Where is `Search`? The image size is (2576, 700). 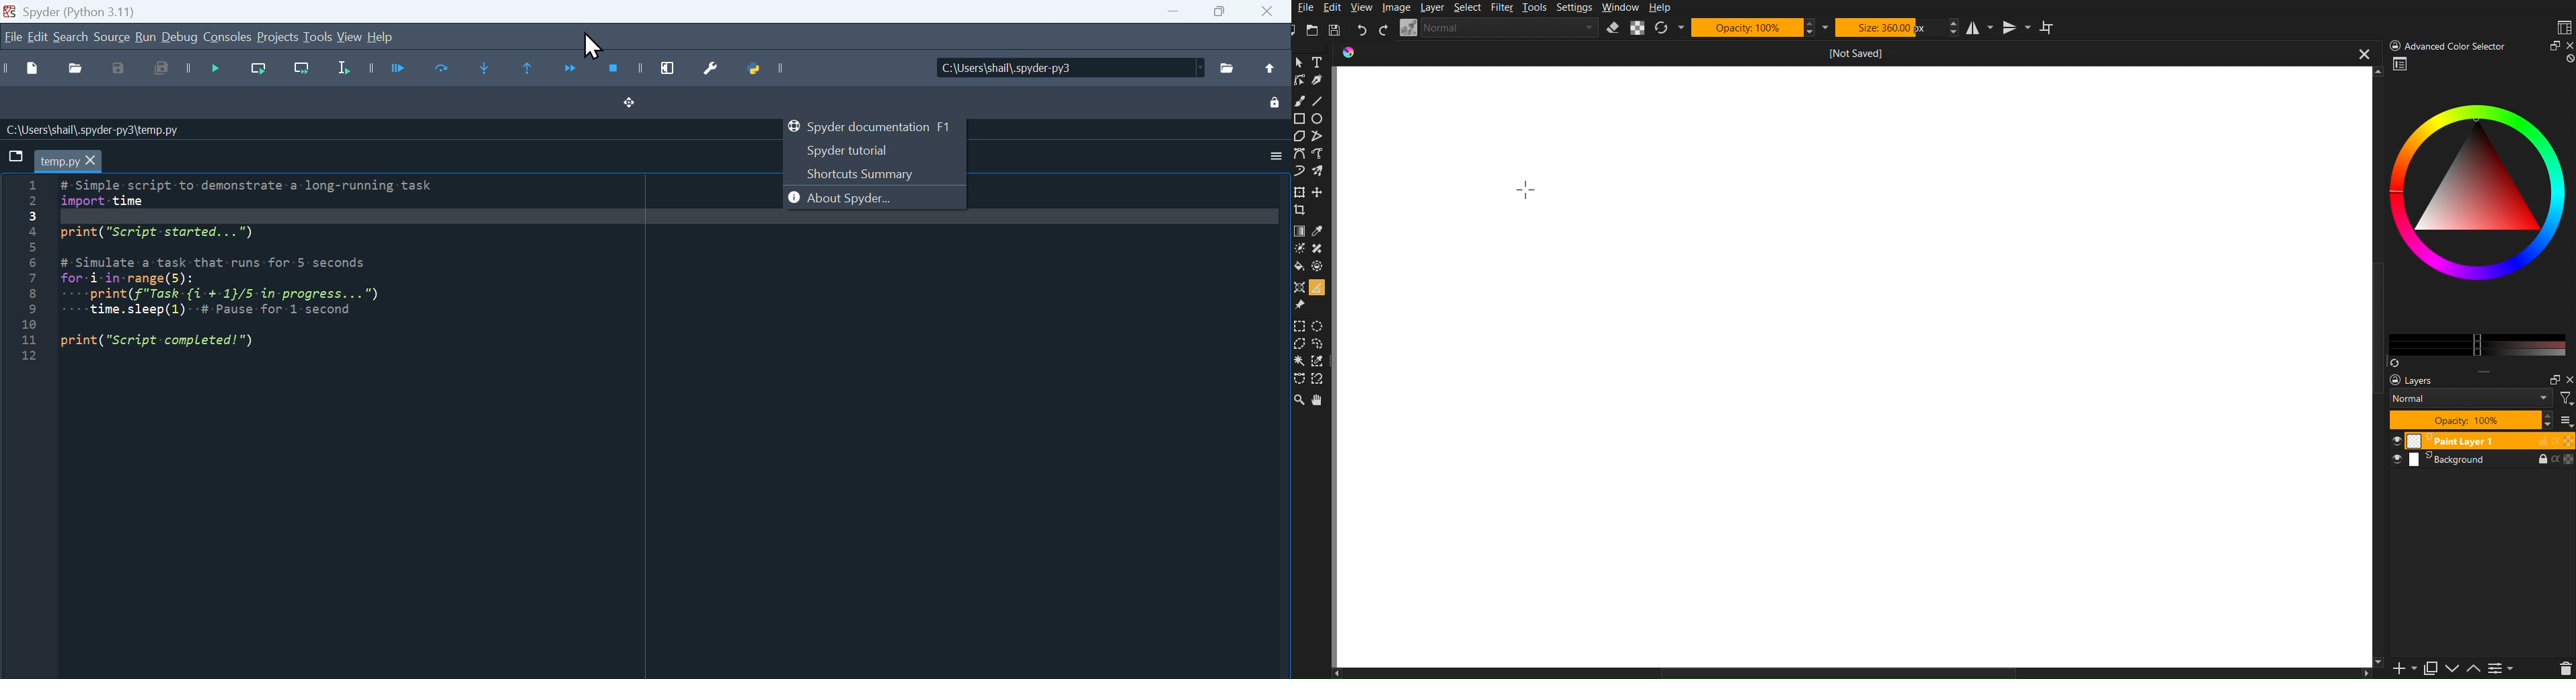 Search is located at coordinates (71, 38).